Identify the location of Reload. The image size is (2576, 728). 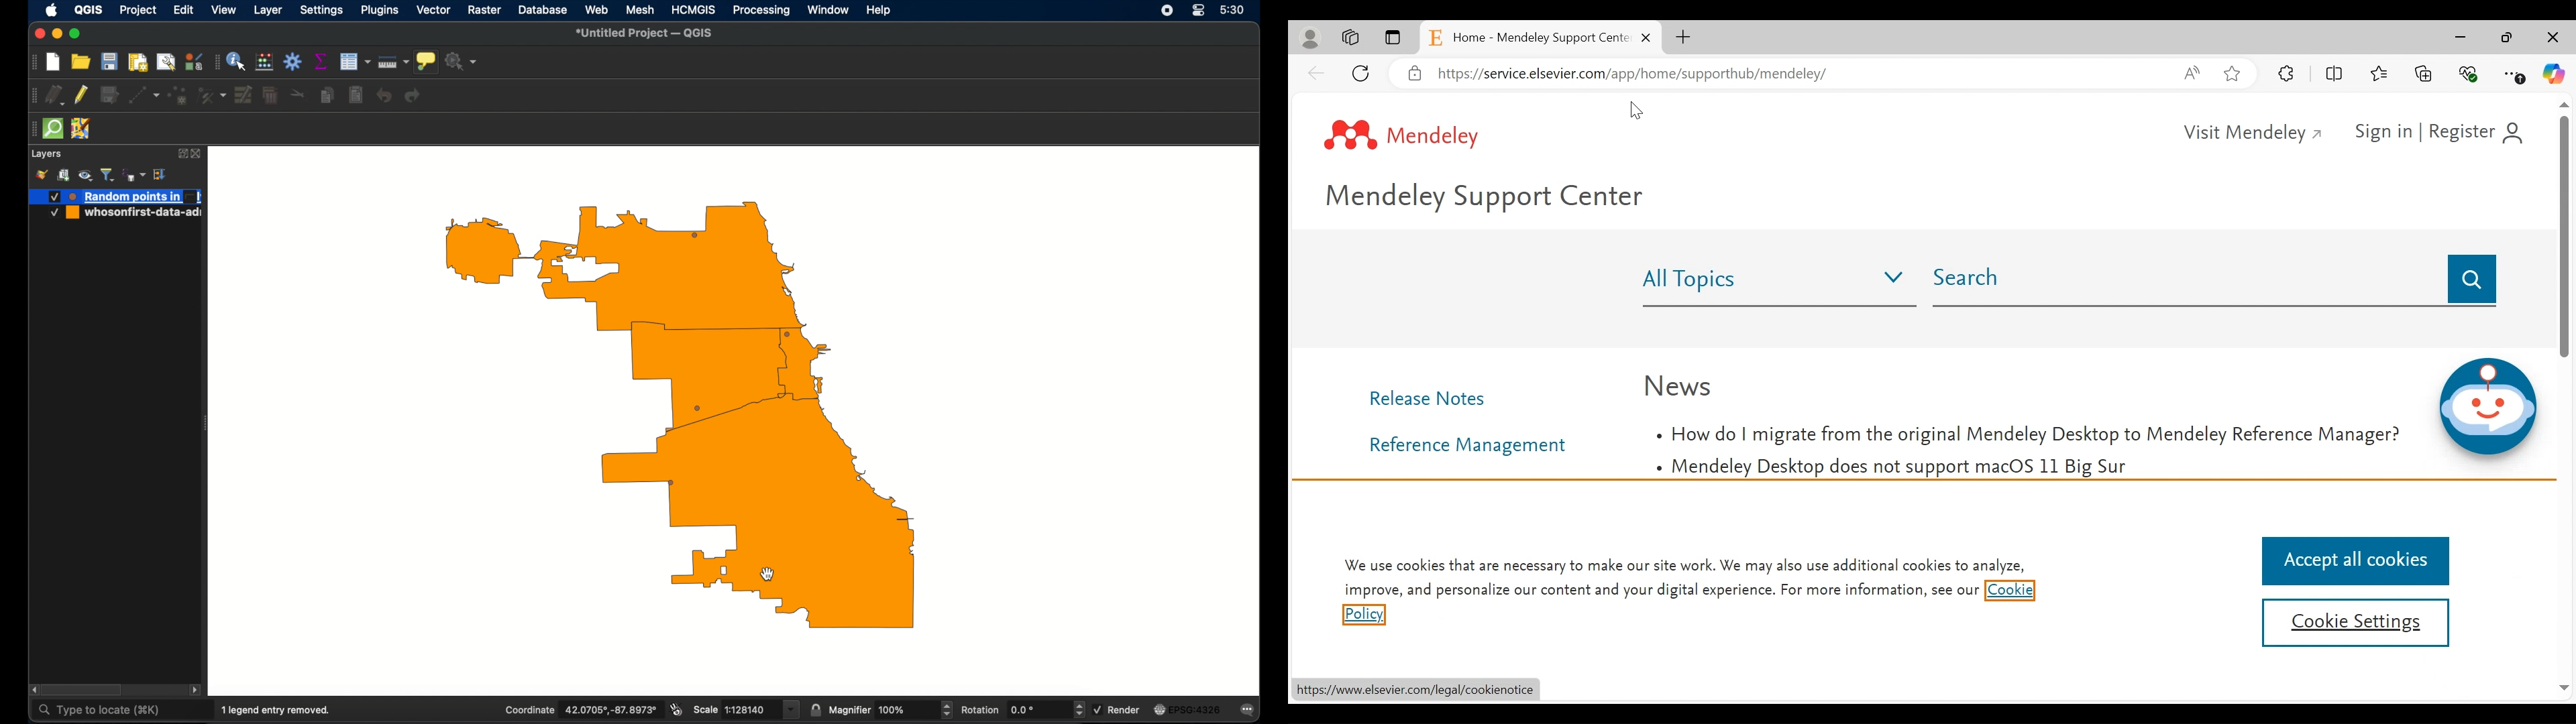
(1362, 73).